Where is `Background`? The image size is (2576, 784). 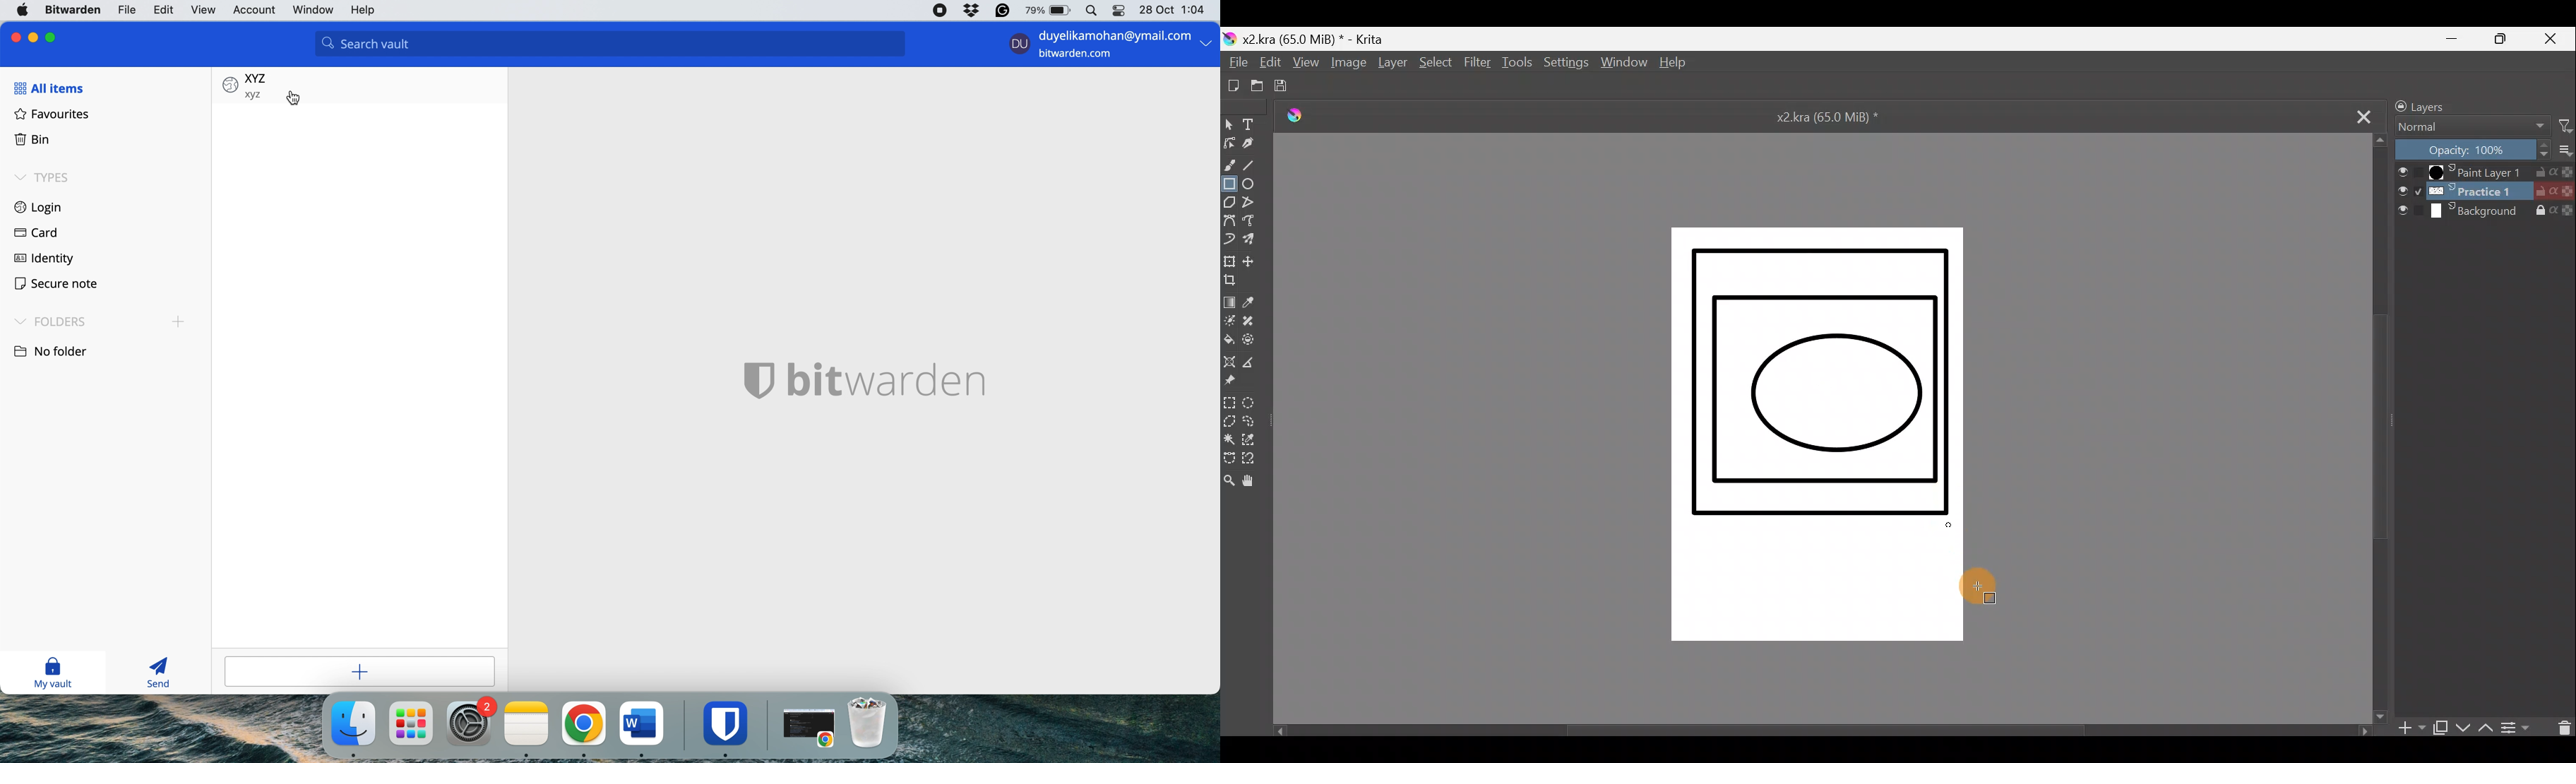 Background is located at coordinates (2486, 211).